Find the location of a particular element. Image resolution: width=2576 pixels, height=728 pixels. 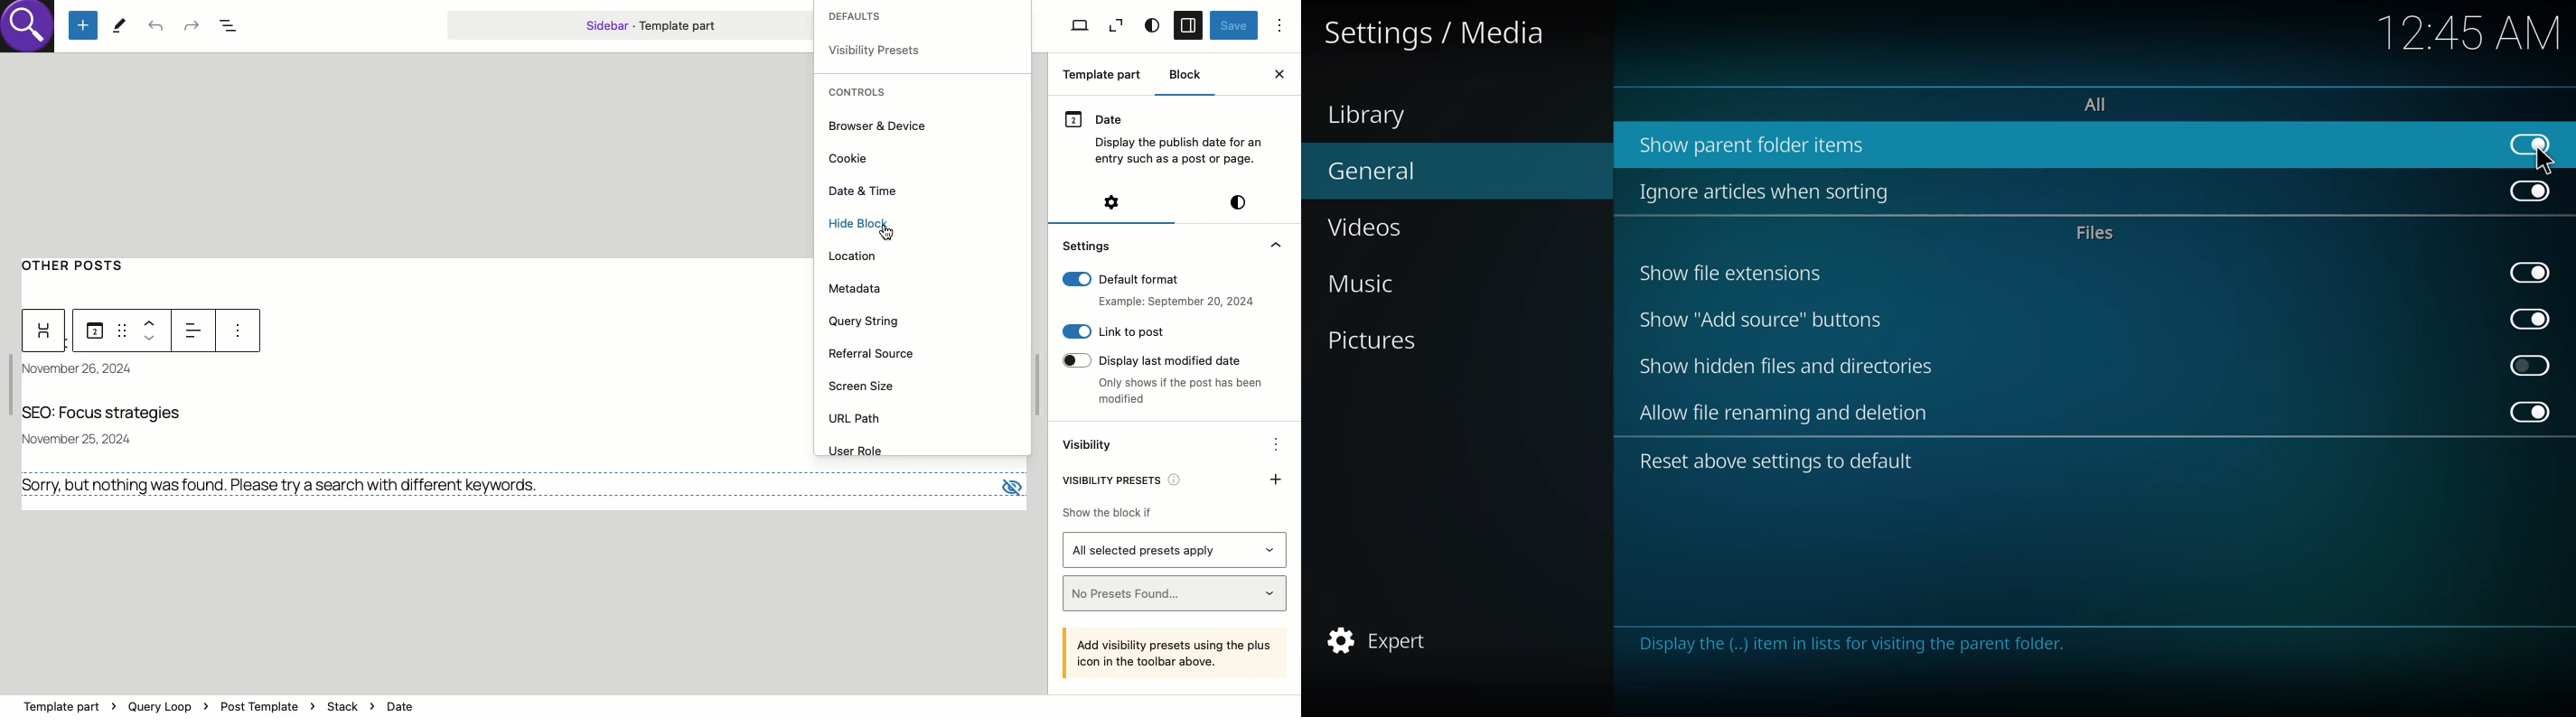

reset above settings to default is located at coordinates (1781, 463).